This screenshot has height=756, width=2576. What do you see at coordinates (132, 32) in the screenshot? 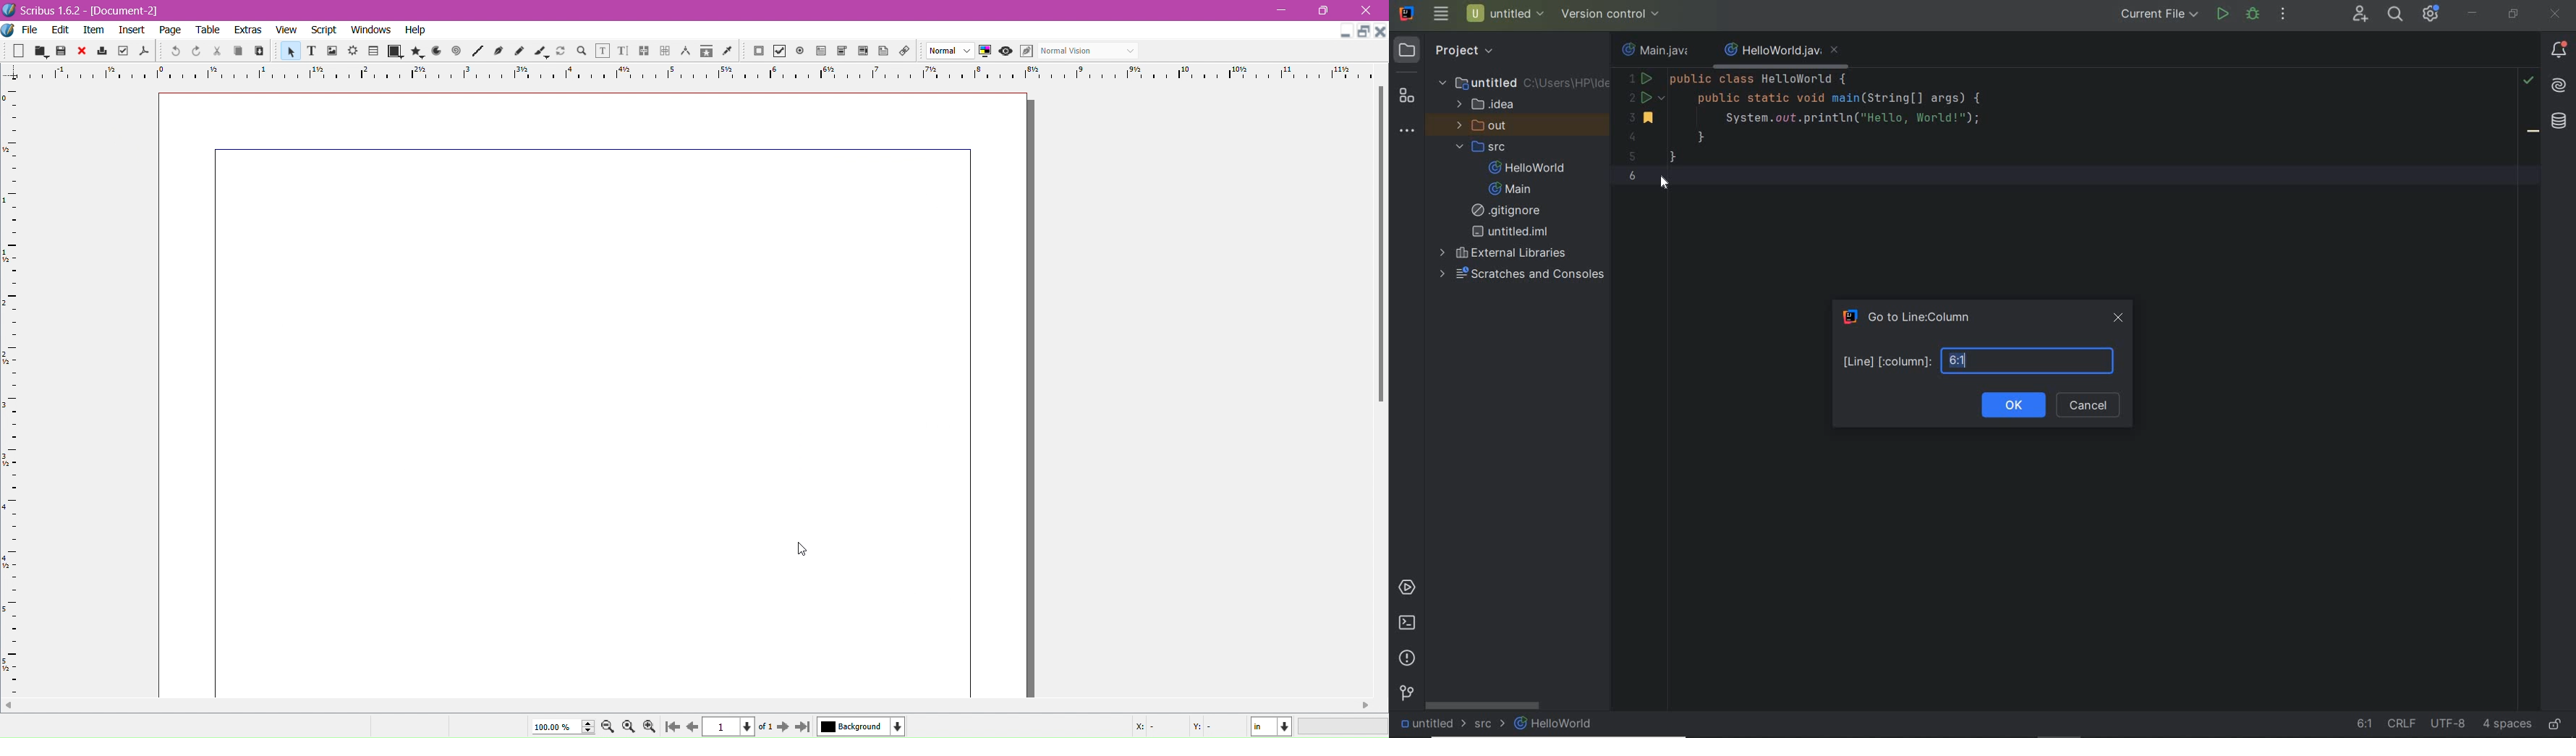
I see `Insert` at bounding box center [132, 32].